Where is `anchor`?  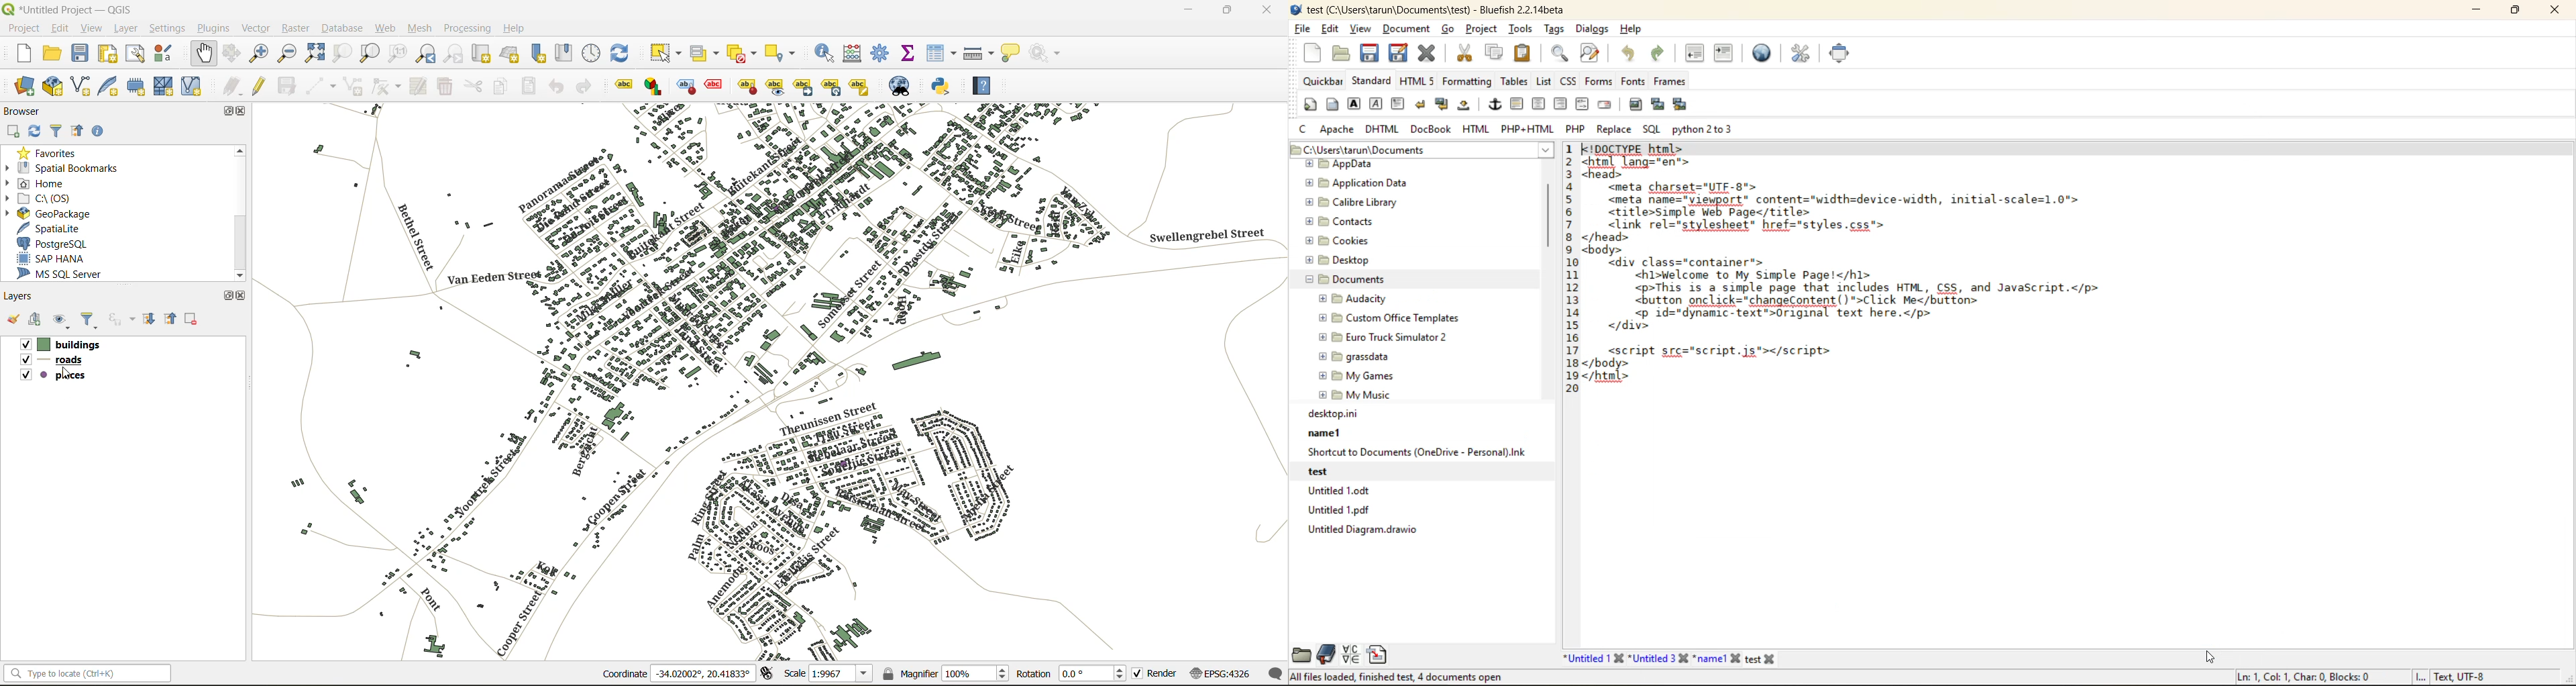 anchor is located at coordinates (1495, 106).